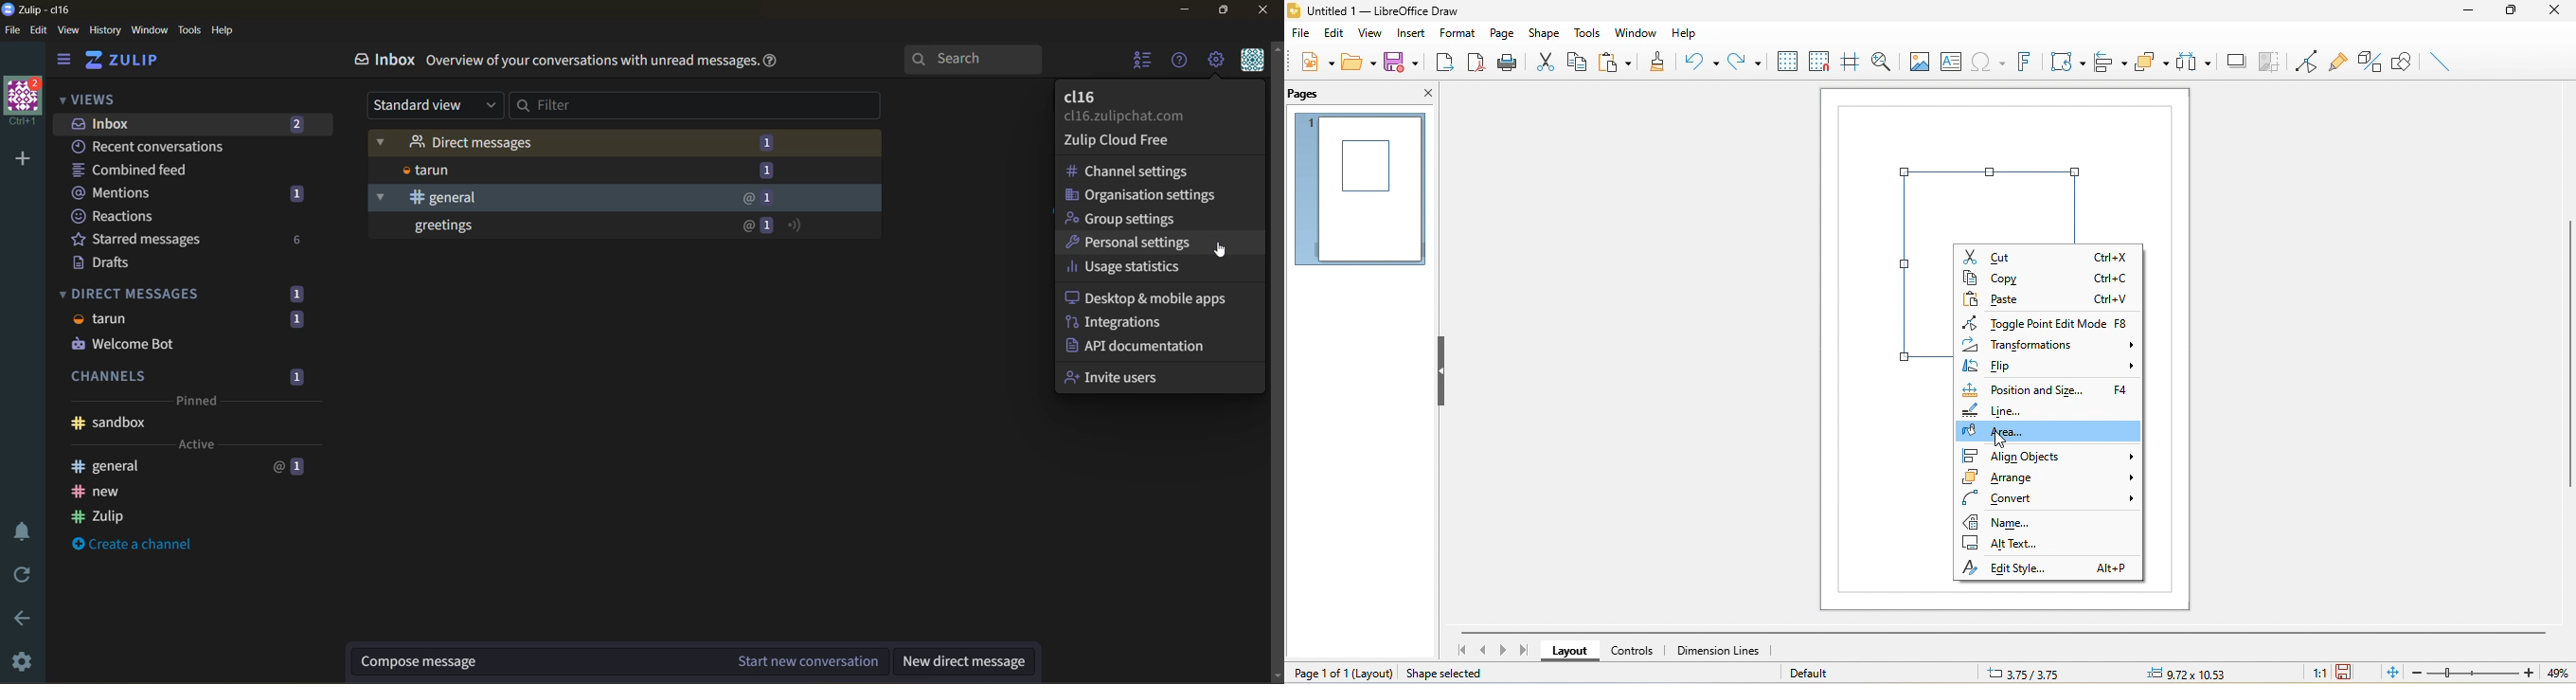 The image size is (2576, 700). Describe the element at coordinates (2555, 15) in the screenshot. I see `close` at that location.